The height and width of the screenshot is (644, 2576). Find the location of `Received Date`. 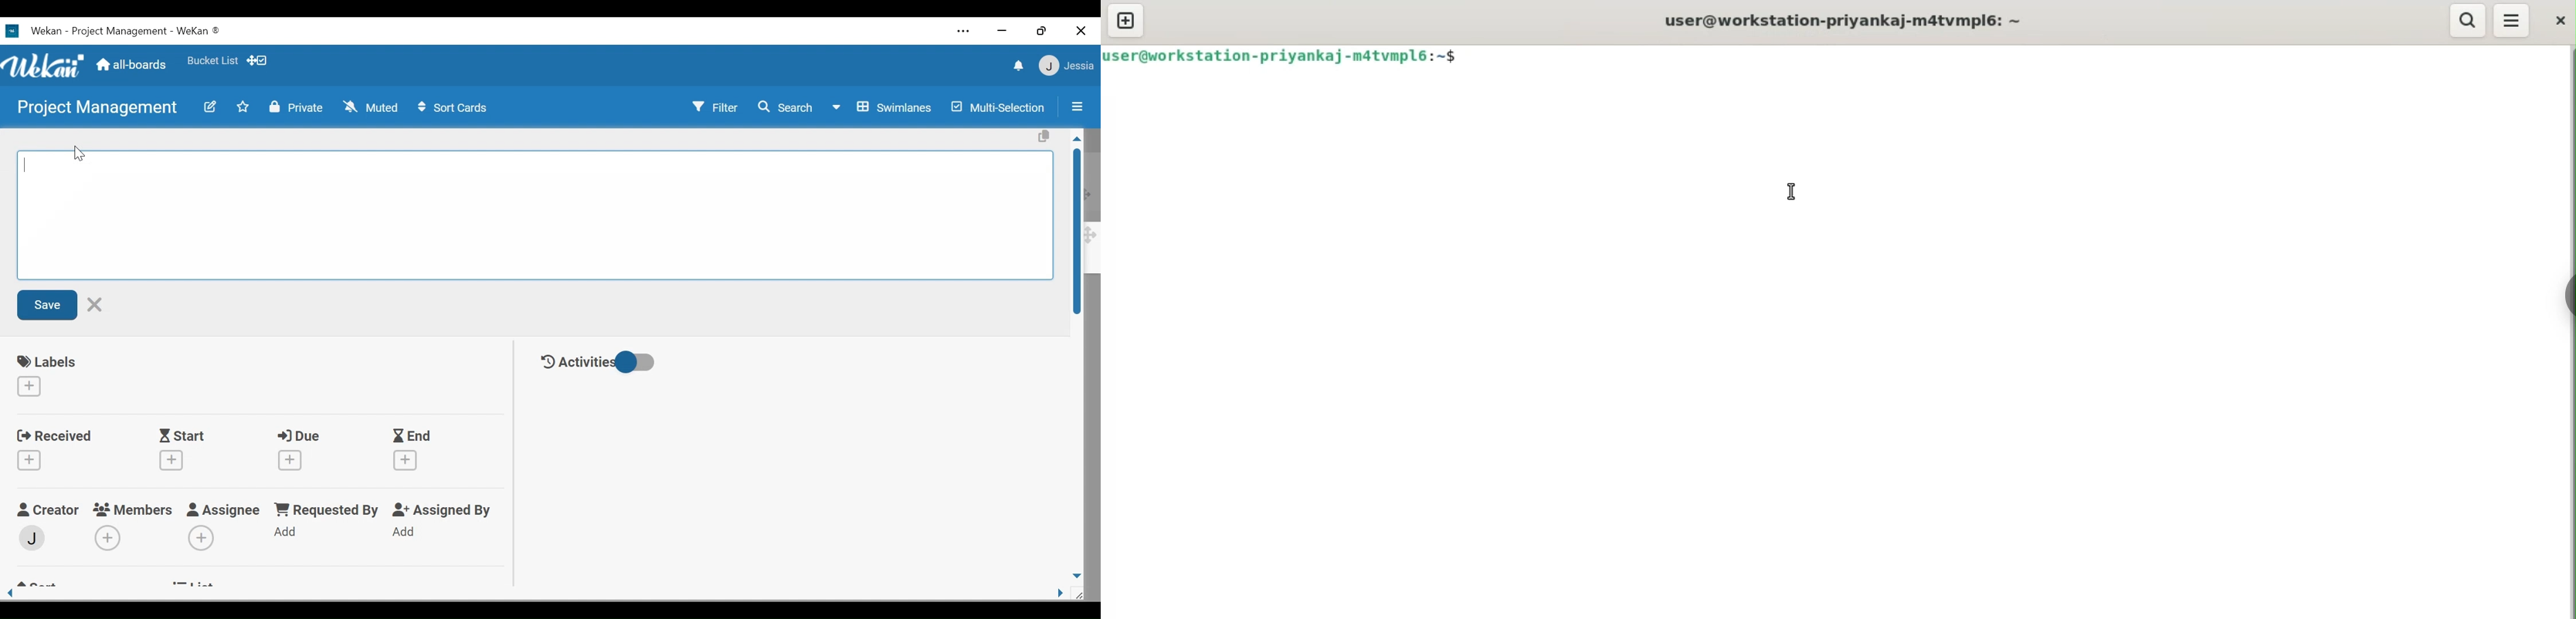

Received Date is located at coordinates (56, 436).